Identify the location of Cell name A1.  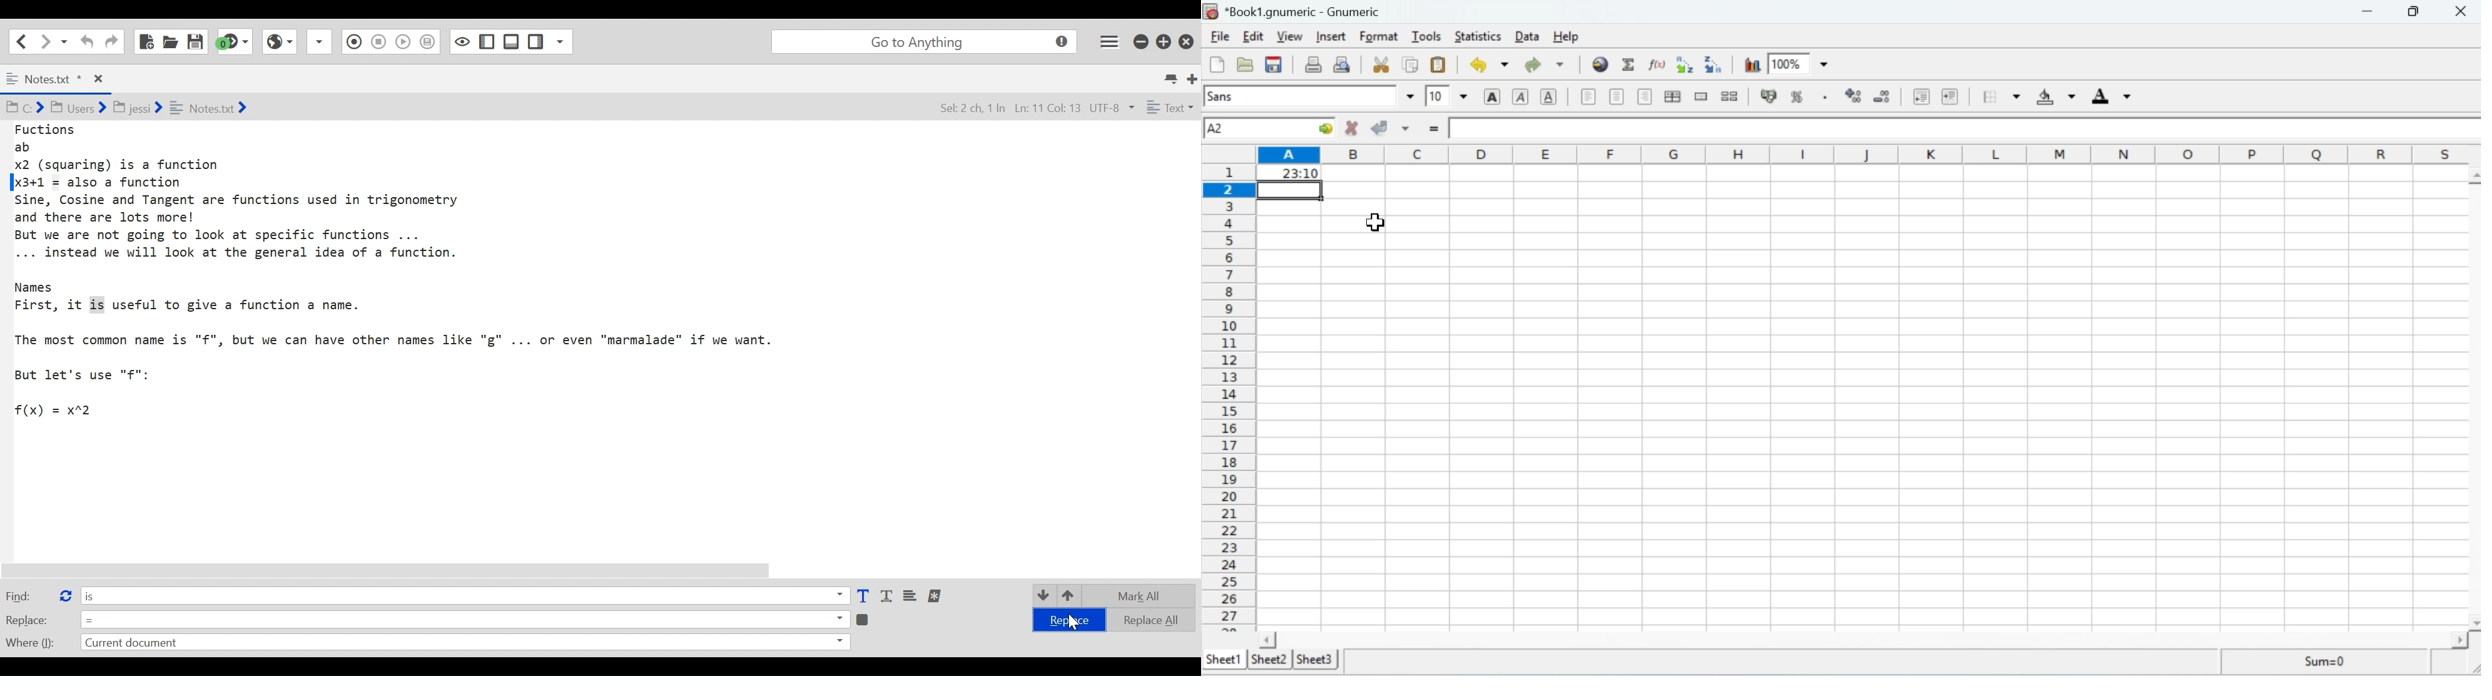
(1250, 128).